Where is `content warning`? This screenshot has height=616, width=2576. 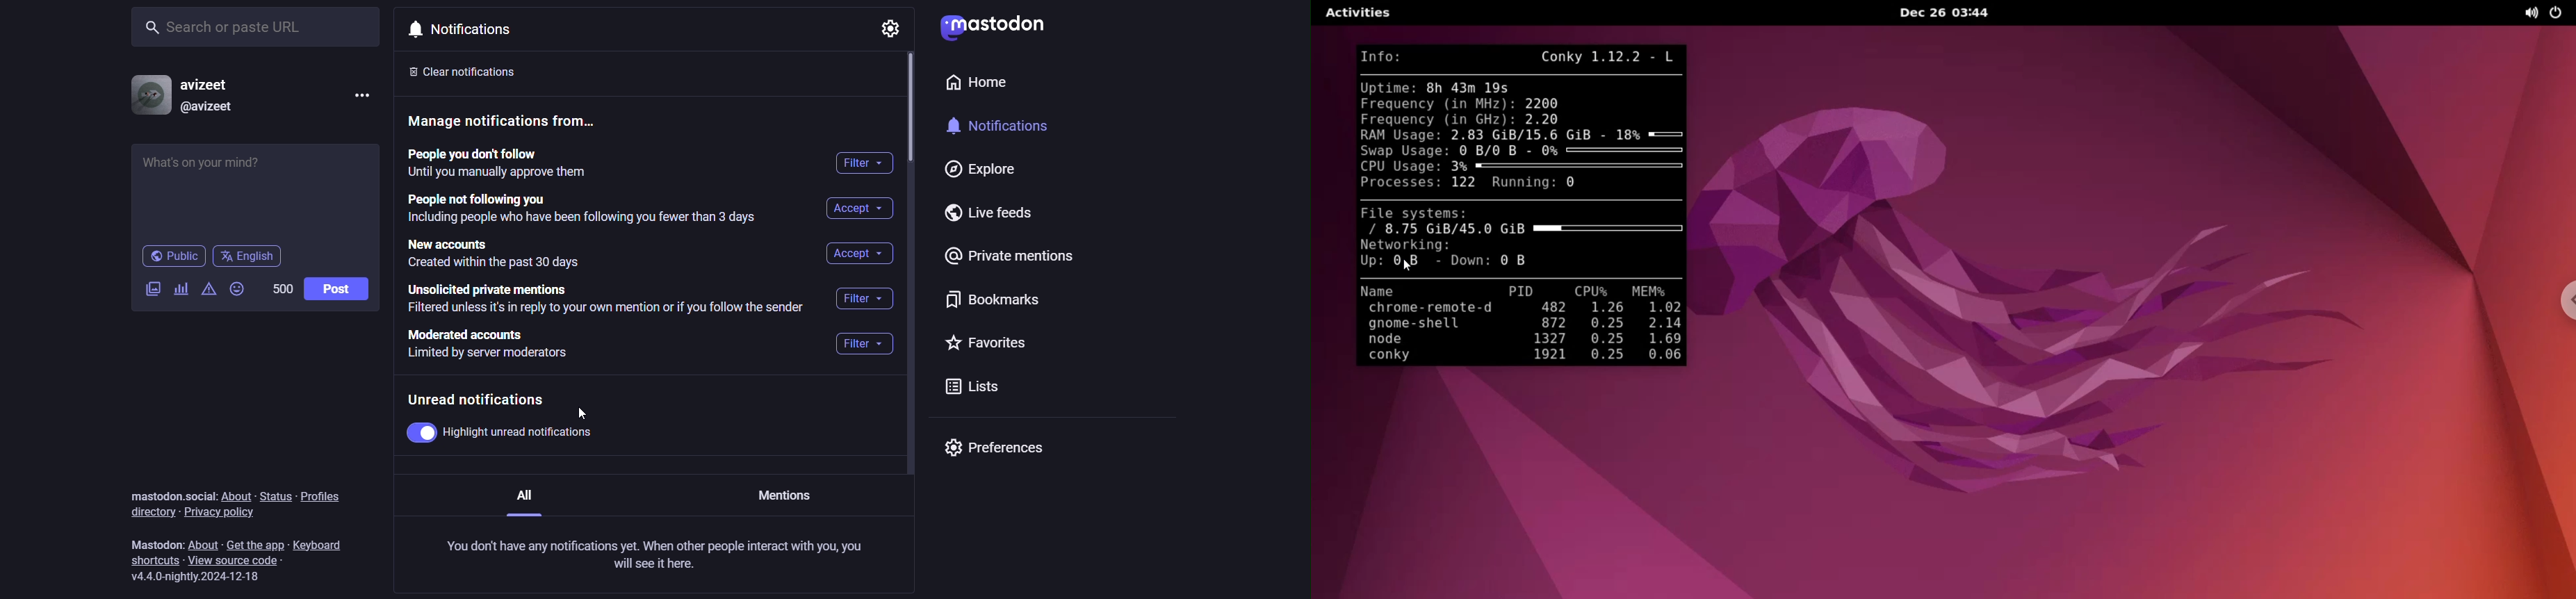 content warning is located at coordinates (207, 290).